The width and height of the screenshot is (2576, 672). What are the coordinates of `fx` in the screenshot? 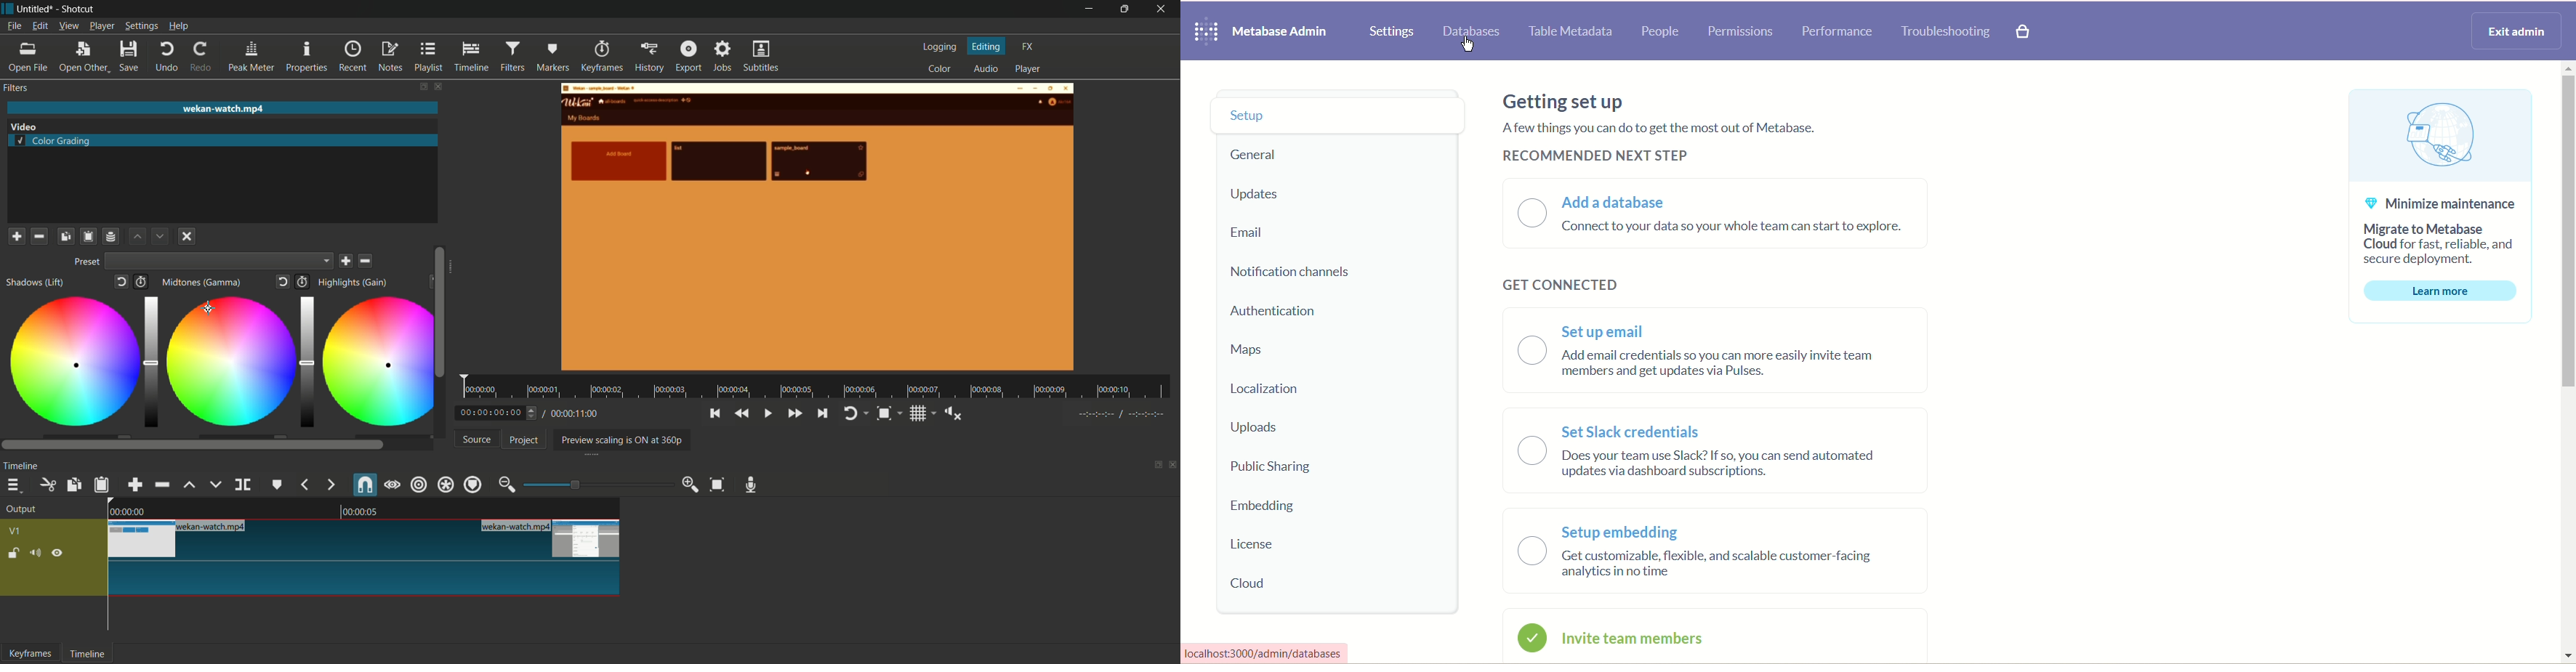 It's located at (1029, 47).